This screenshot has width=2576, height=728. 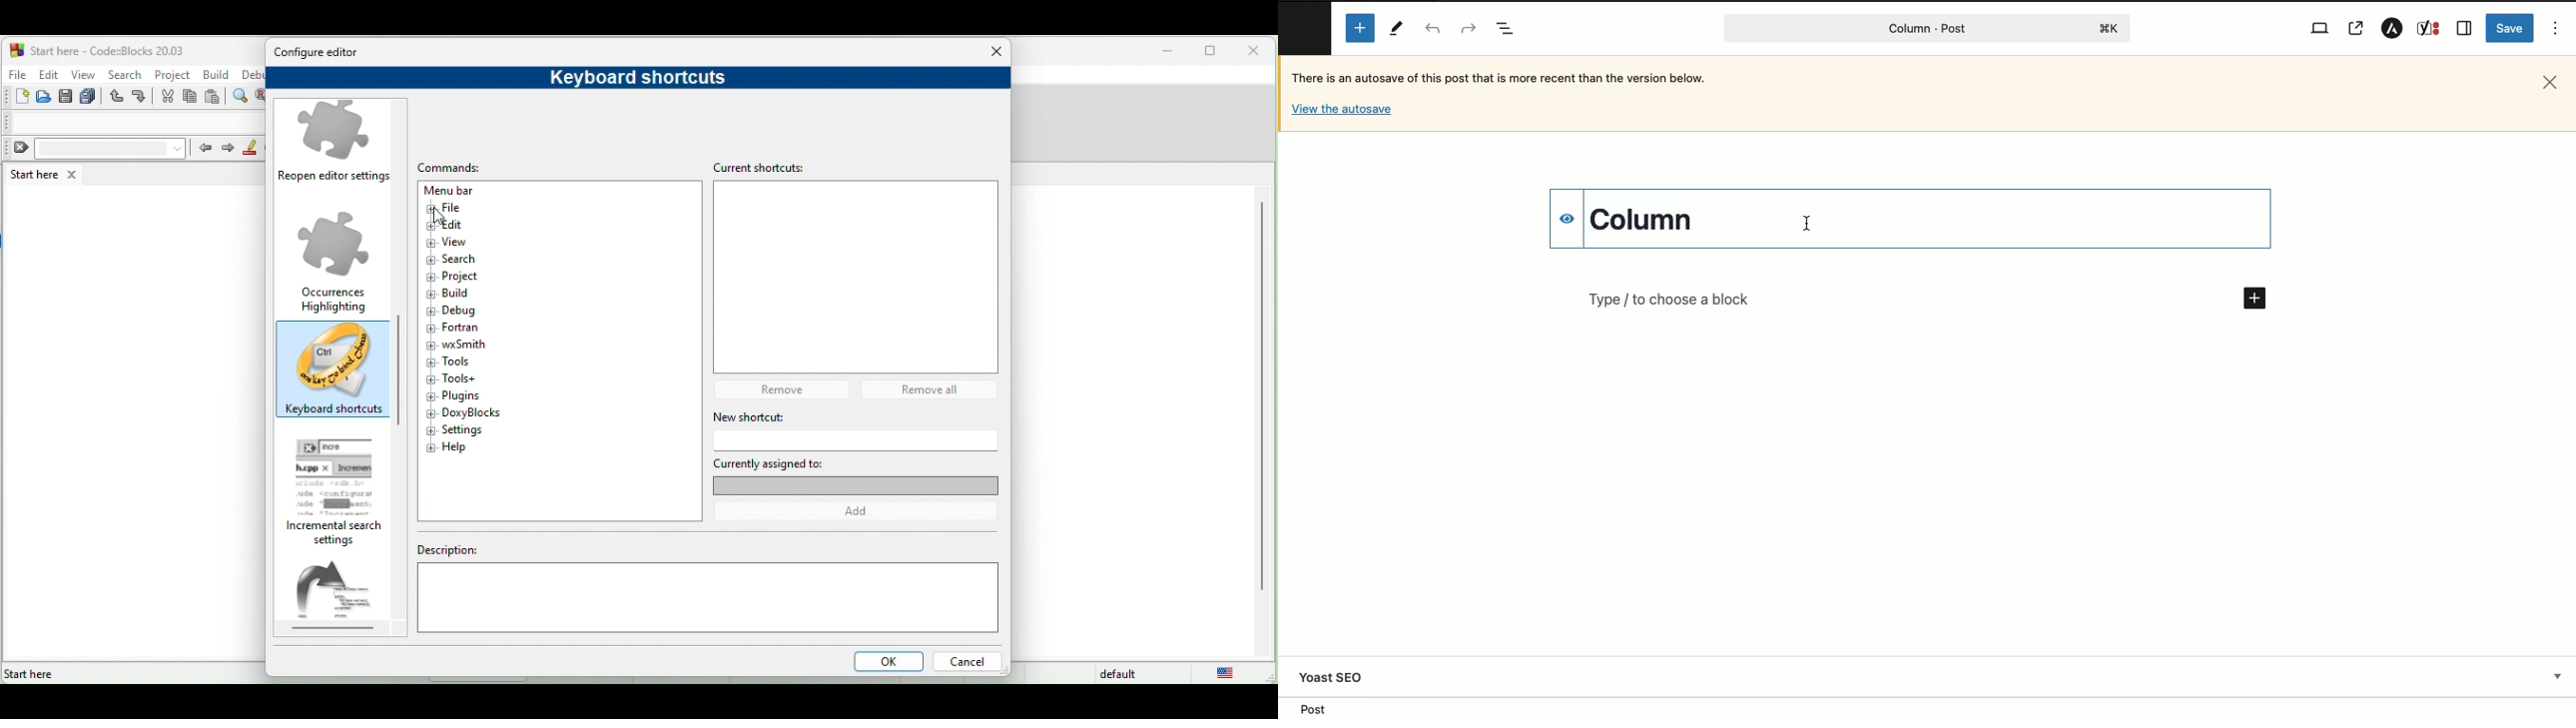 What do you see at coordinates (459, 379) in the screenshot?
I see `tool+` at bounding box center [459, 379].